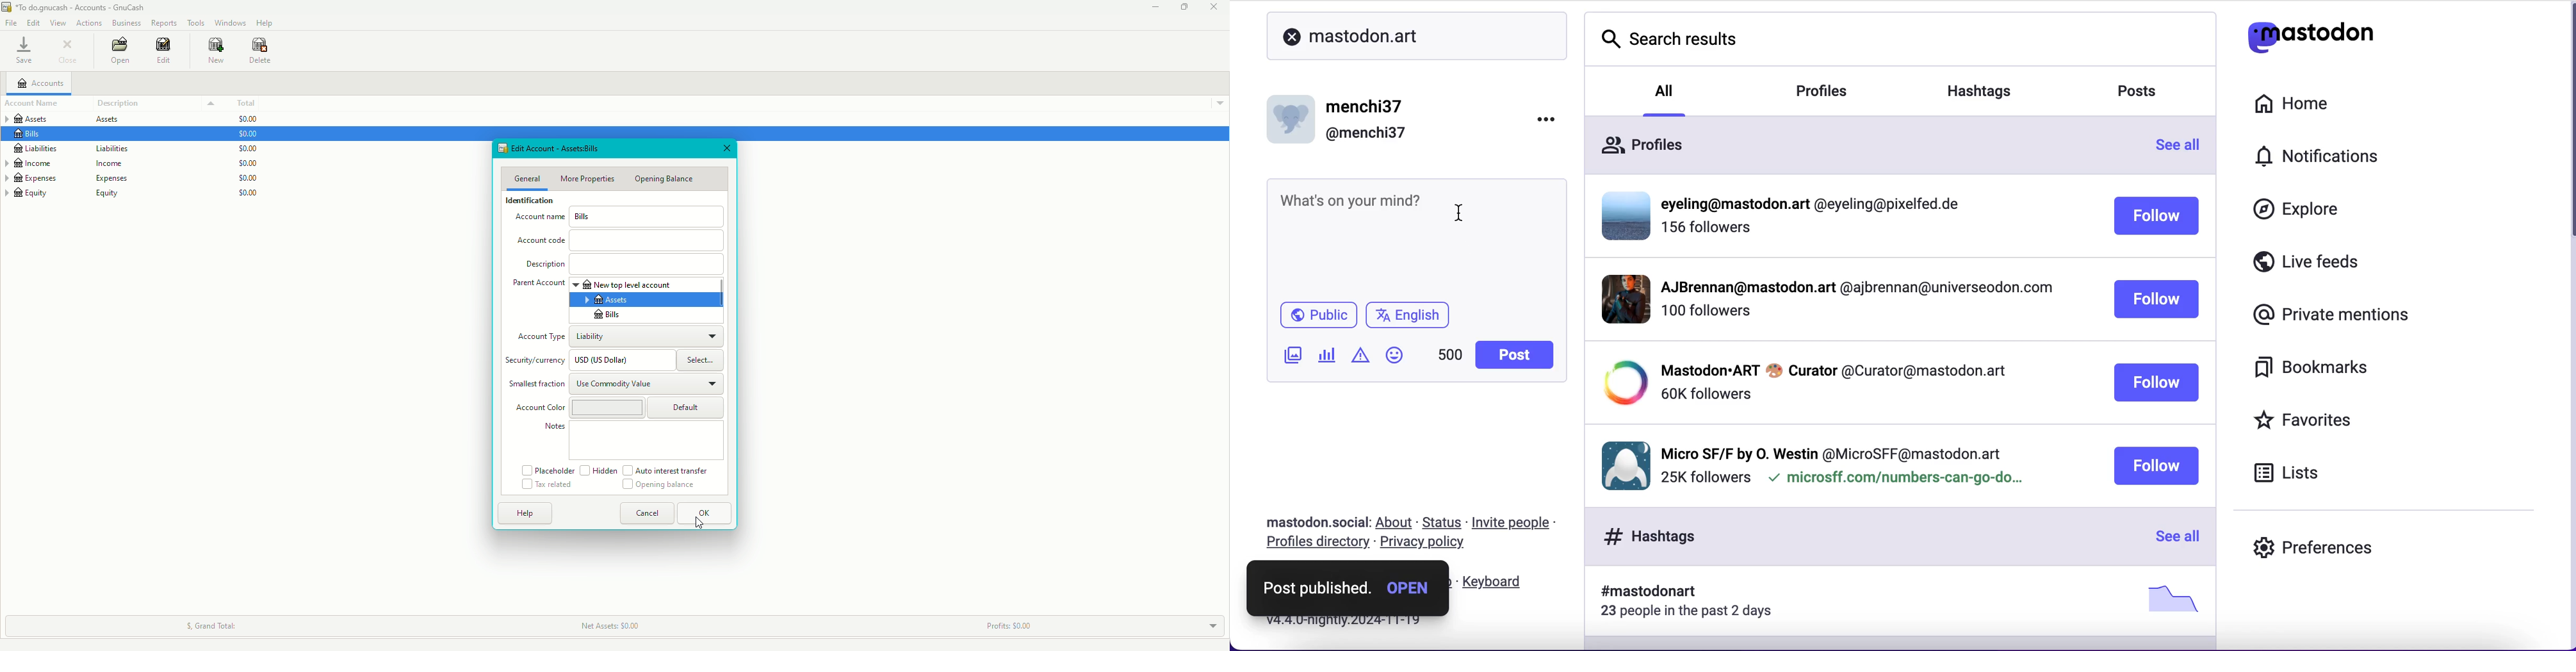 The height and width of the screenshot is (672, 2576). What do you see at coordinates (522, 513) in the screenshot?
I see `Help` at bounding box center [522, 513].